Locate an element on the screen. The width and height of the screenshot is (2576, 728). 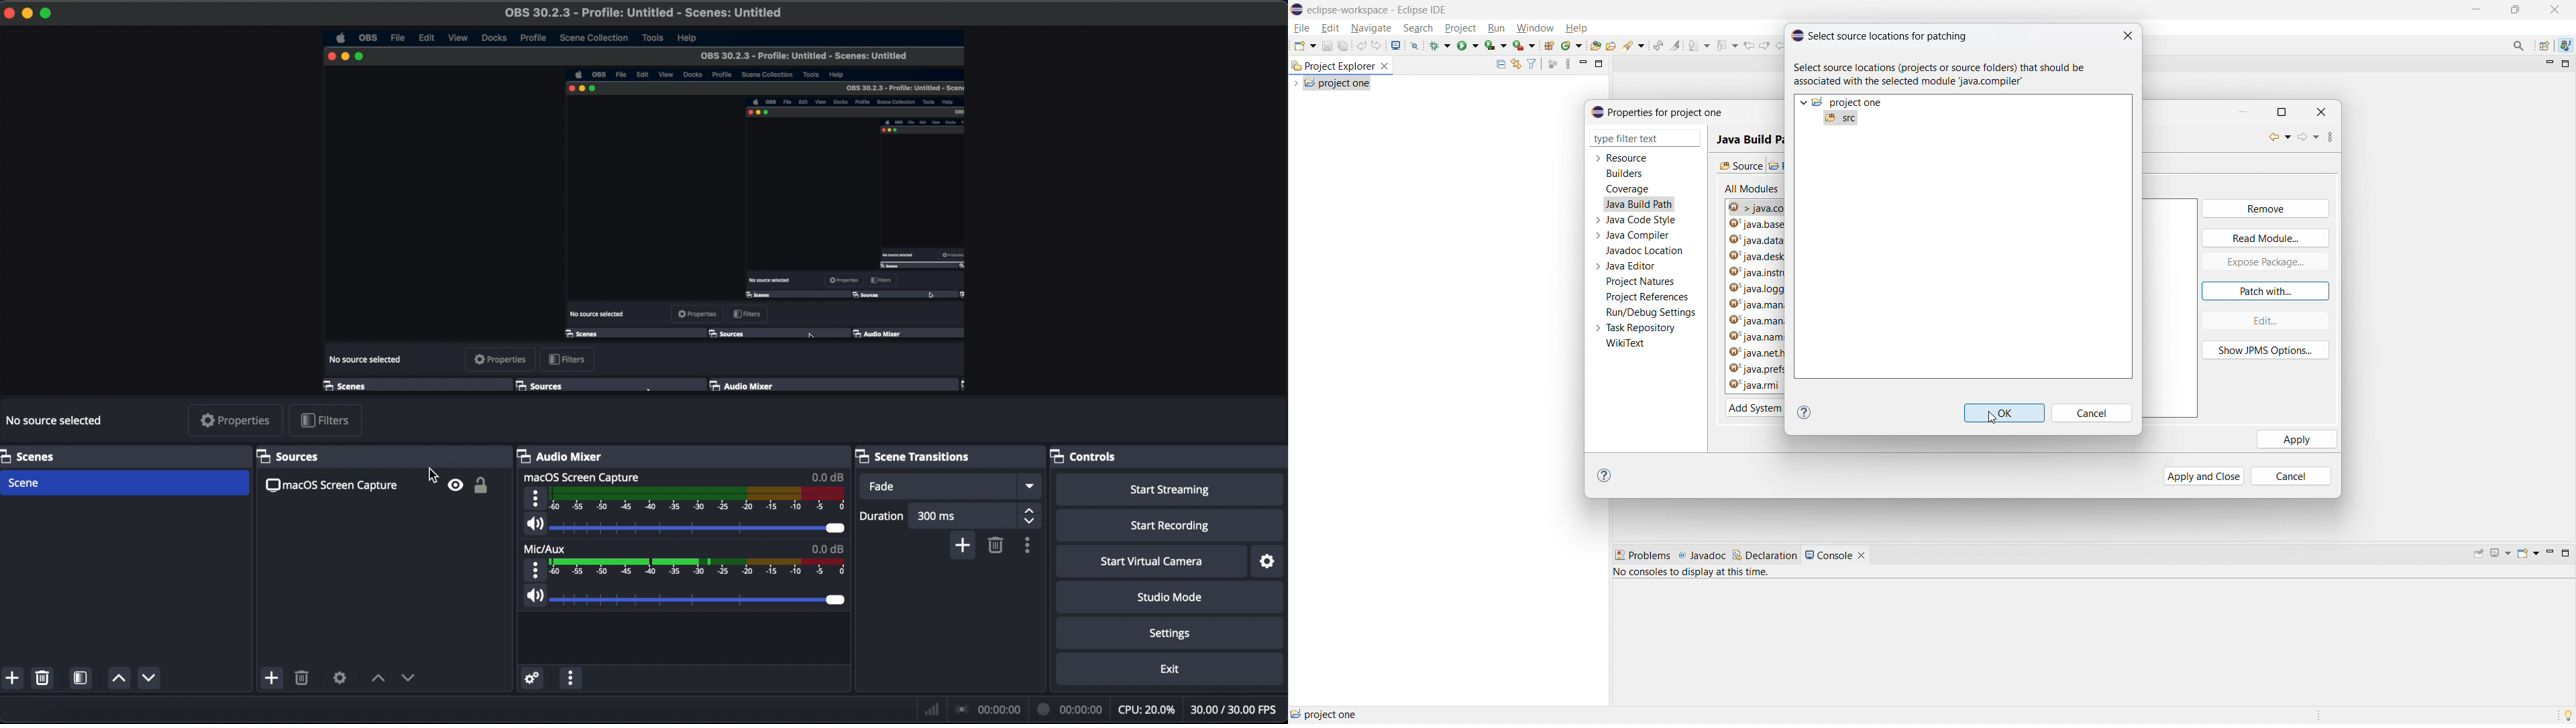
cursor is located at coordinates (432, 476).